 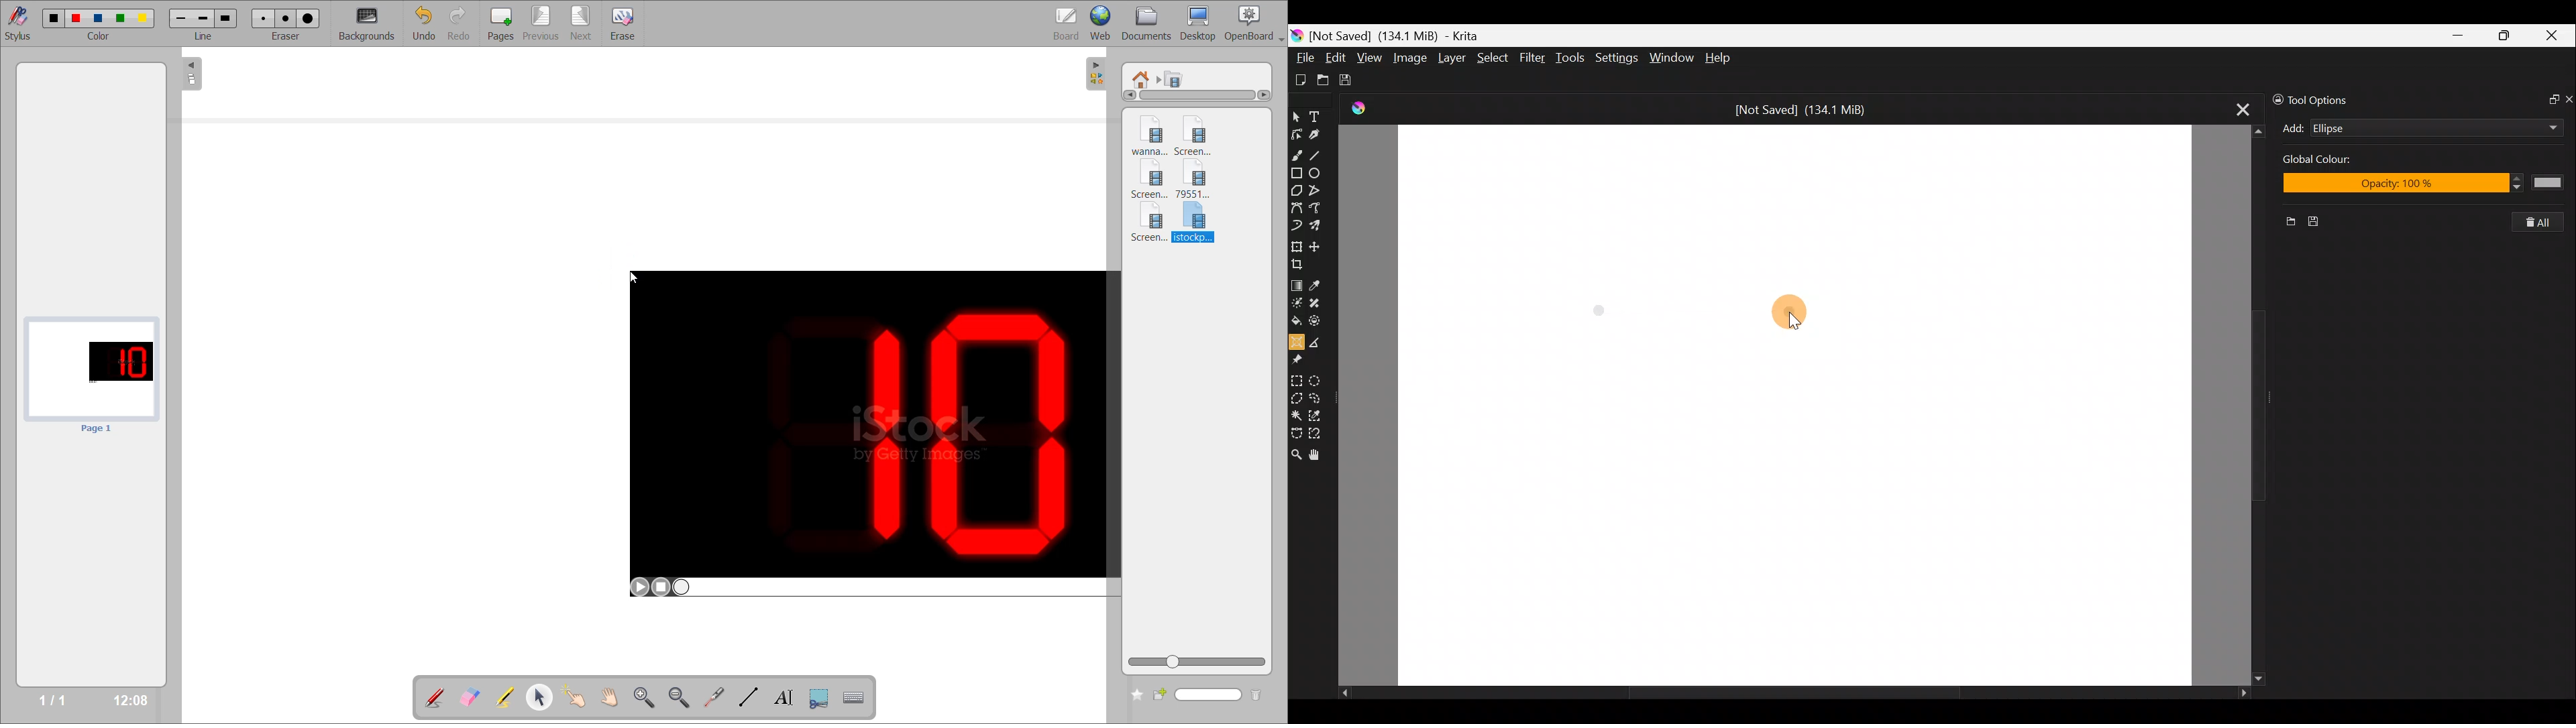 What do you see at coordinates (1296, 321) in the screenshot?
I see `Fill a contiguous area of color with color` at bounding box center [1296, 321].